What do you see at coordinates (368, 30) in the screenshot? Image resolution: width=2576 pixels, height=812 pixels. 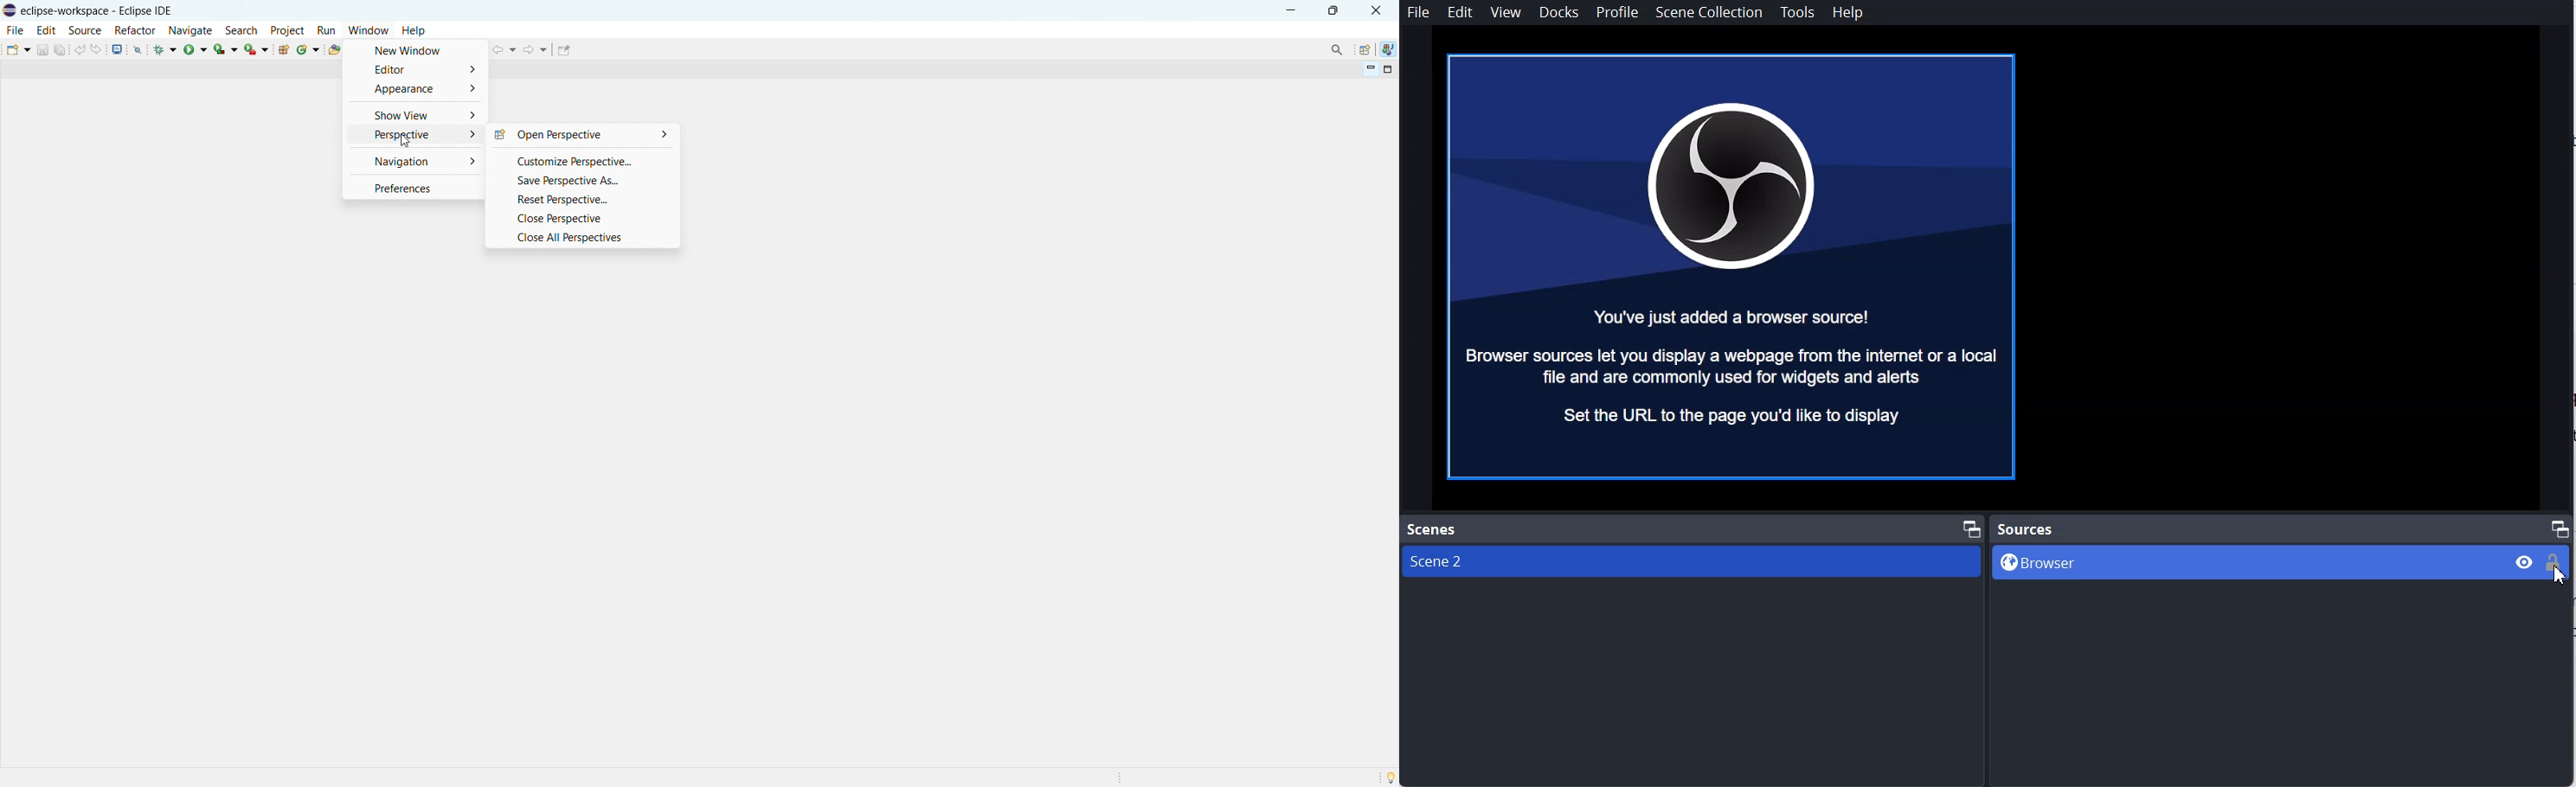 I see `window` at bounding box center [368, 30].